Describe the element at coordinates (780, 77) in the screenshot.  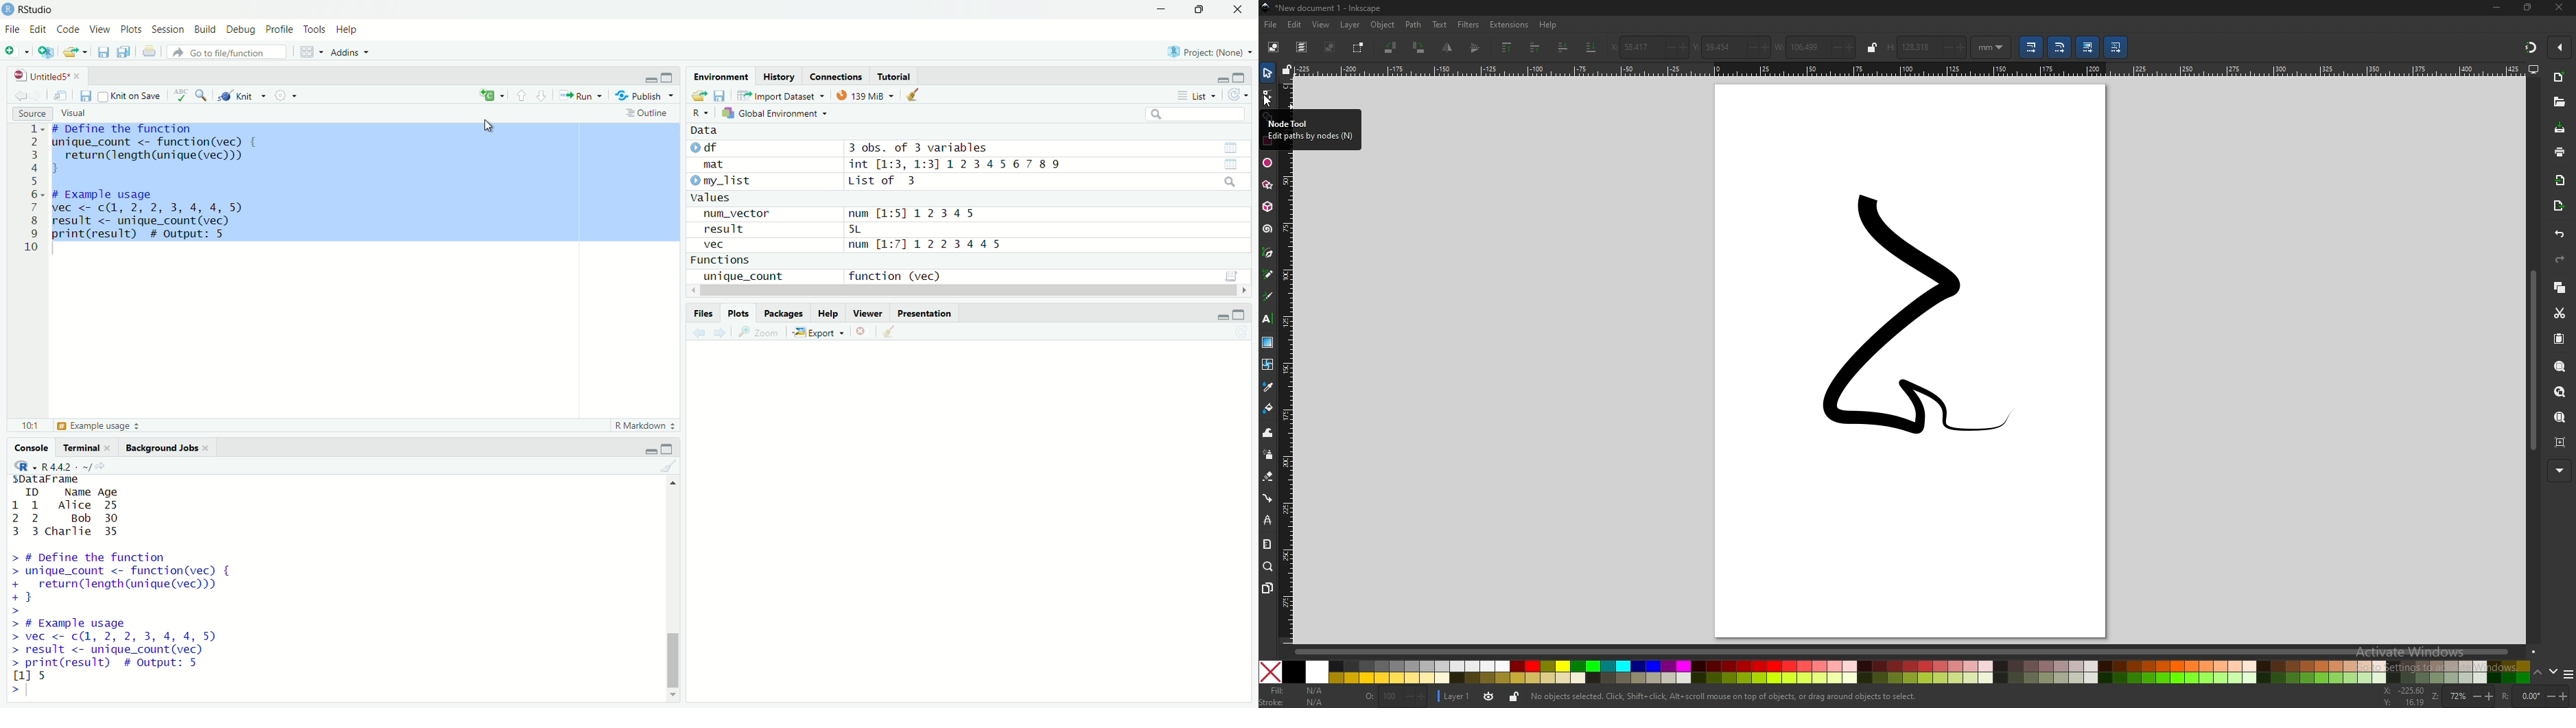
I see `History` at that location.